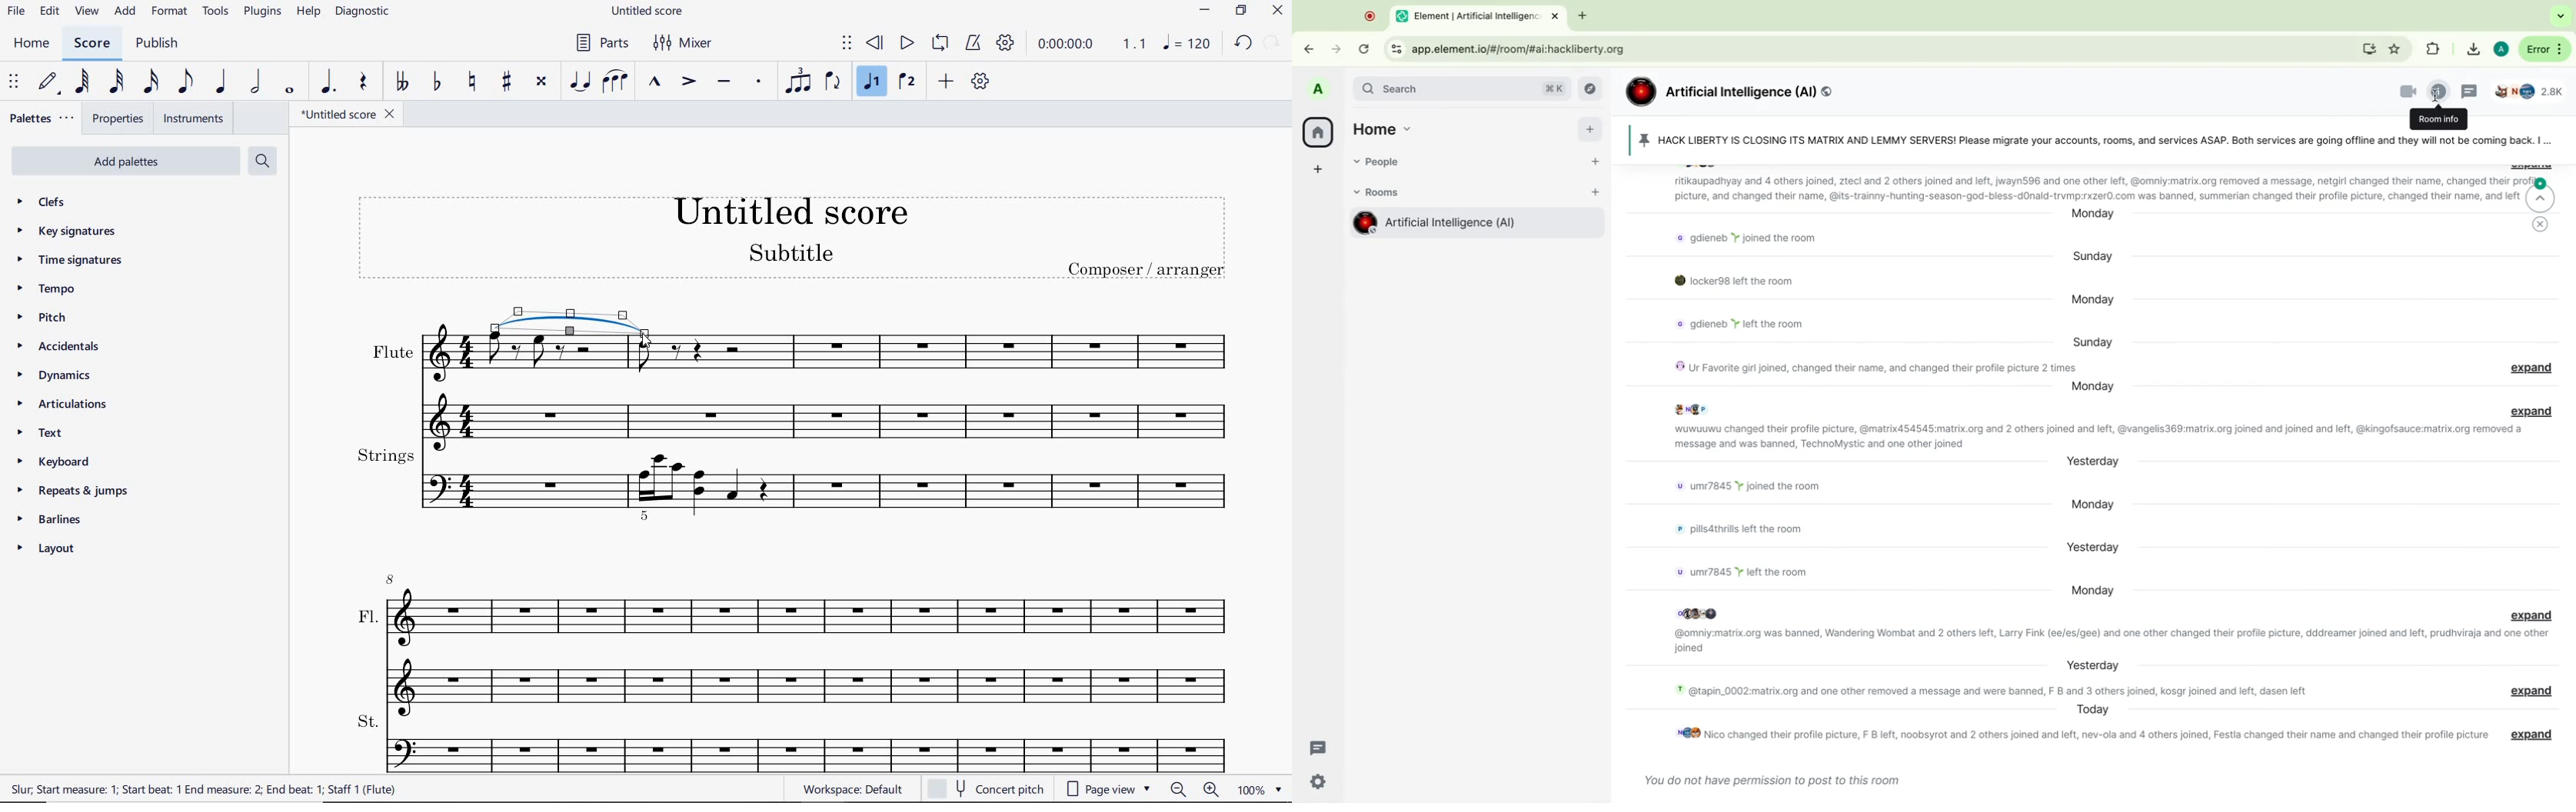 The height and width of the screenshot is (812, 2576). What do you see at coordinates (1734, 281) in the screenshot?
I see `message` at bounding box center [1734, 281].